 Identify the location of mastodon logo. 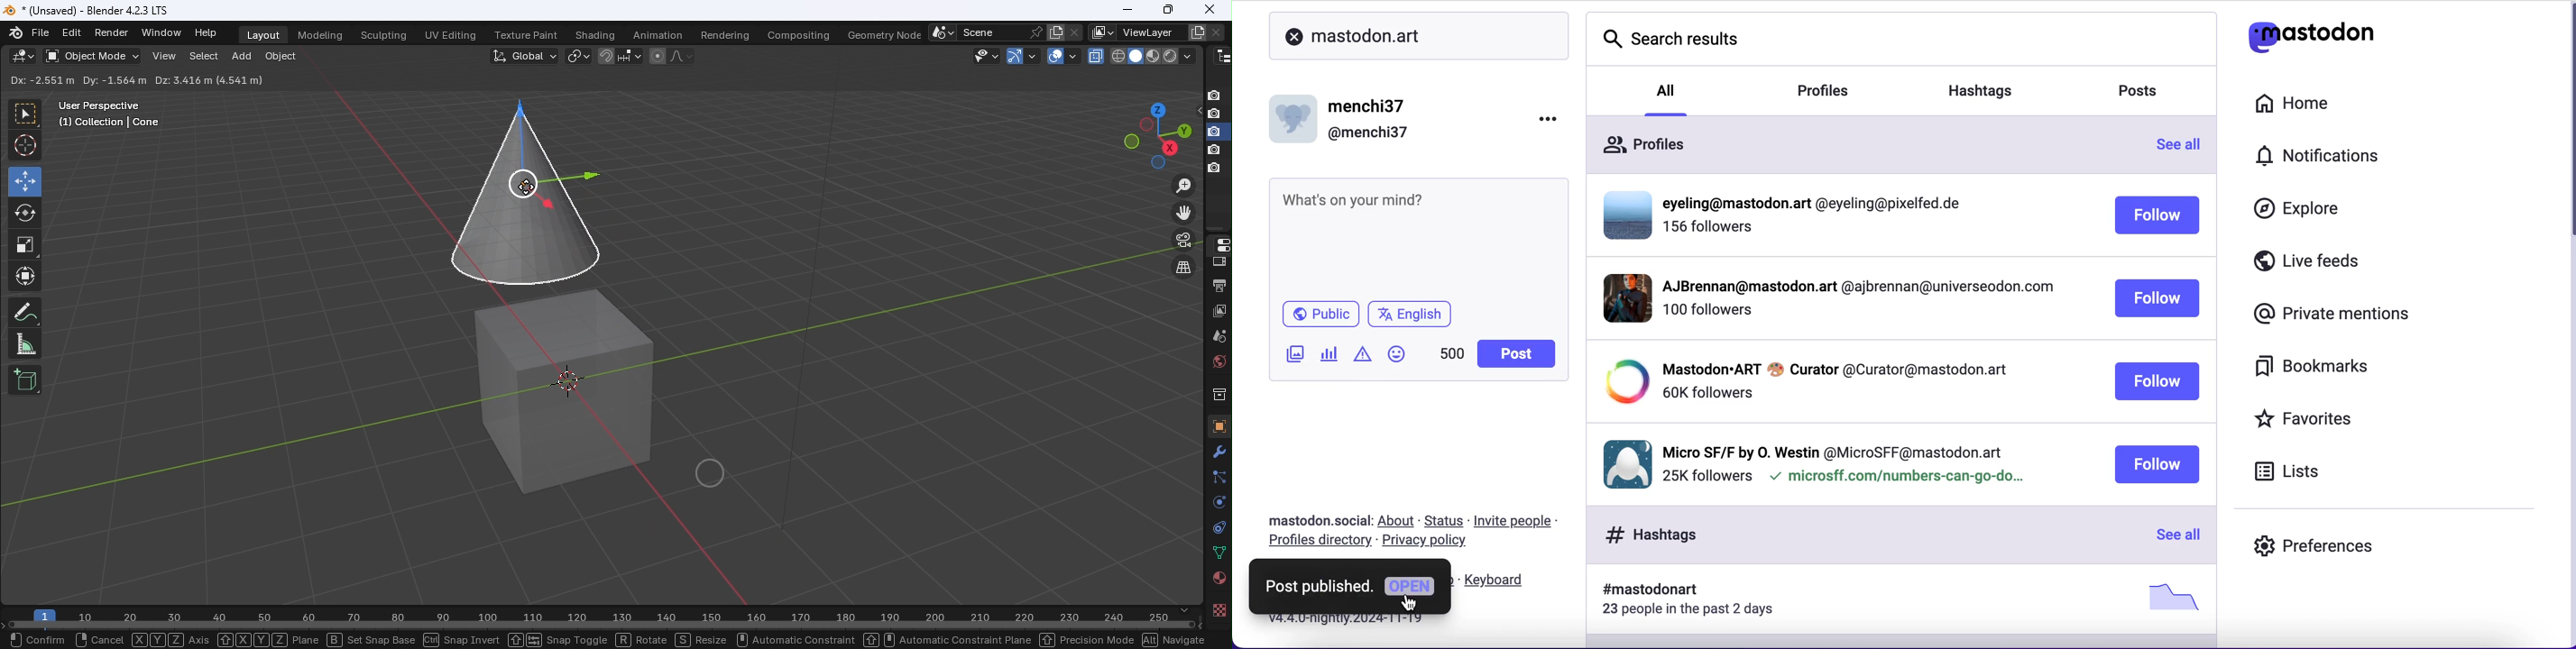
(2331, 37).